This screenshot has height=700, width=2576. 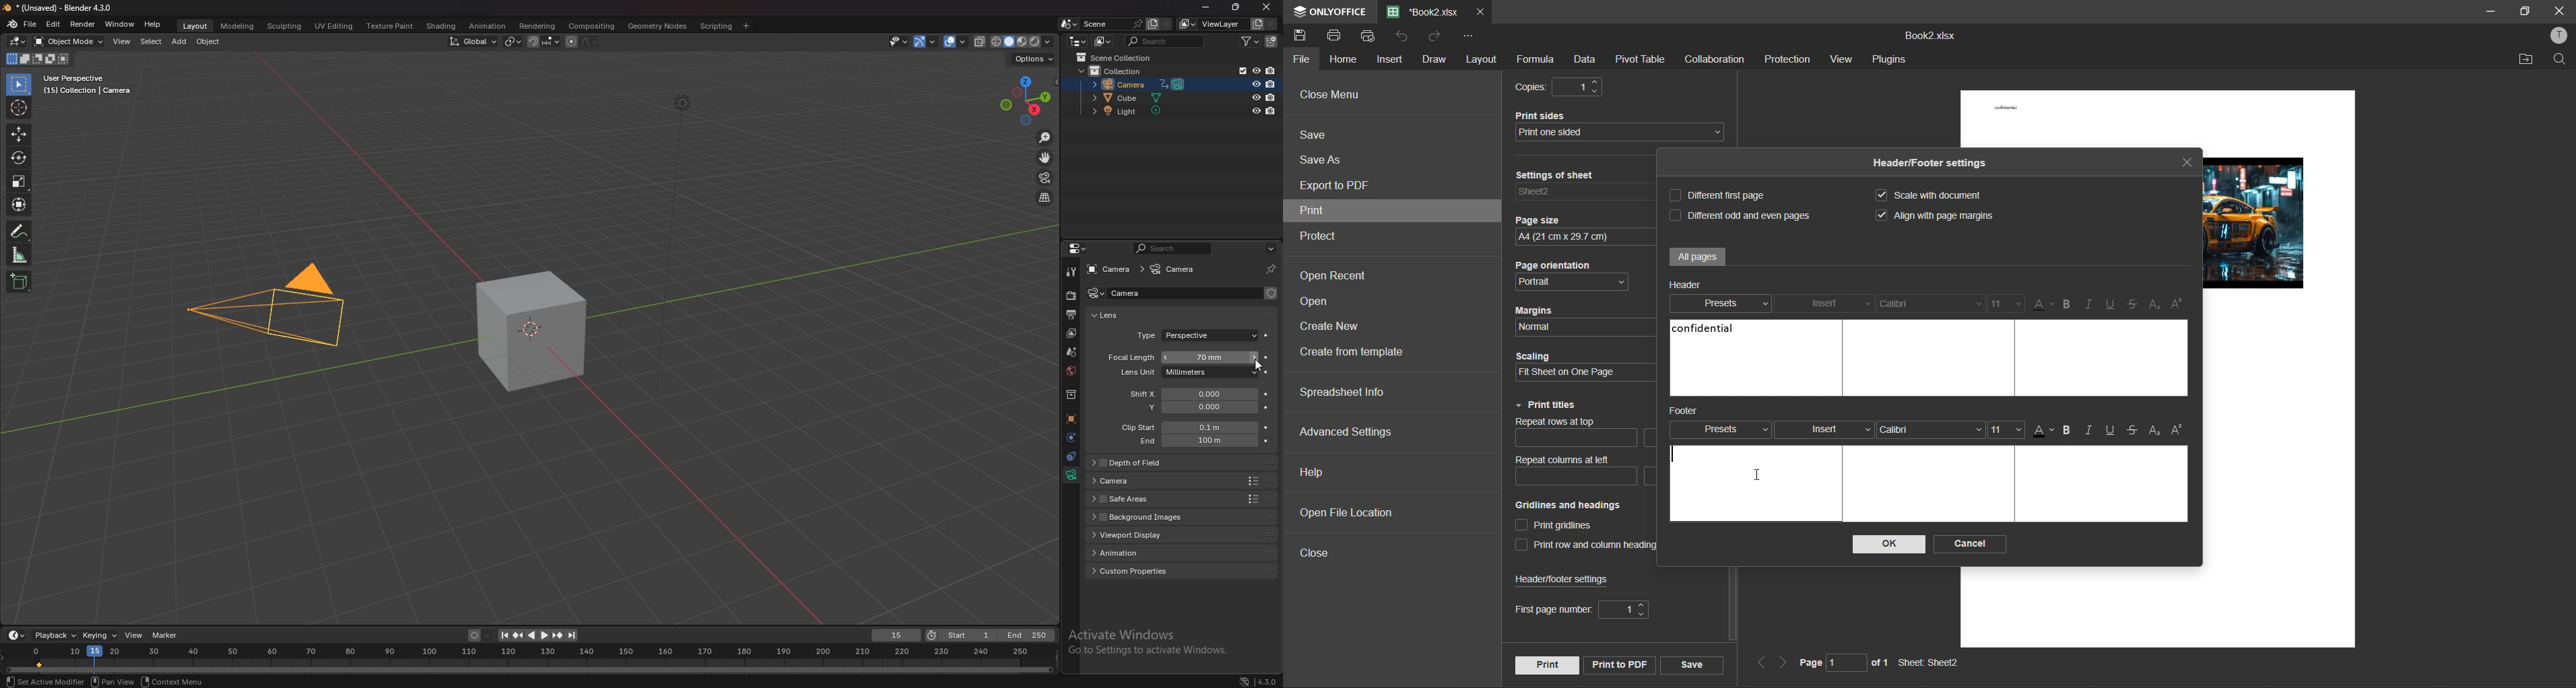 I want to click on font size, so click(x=2006, y=429).